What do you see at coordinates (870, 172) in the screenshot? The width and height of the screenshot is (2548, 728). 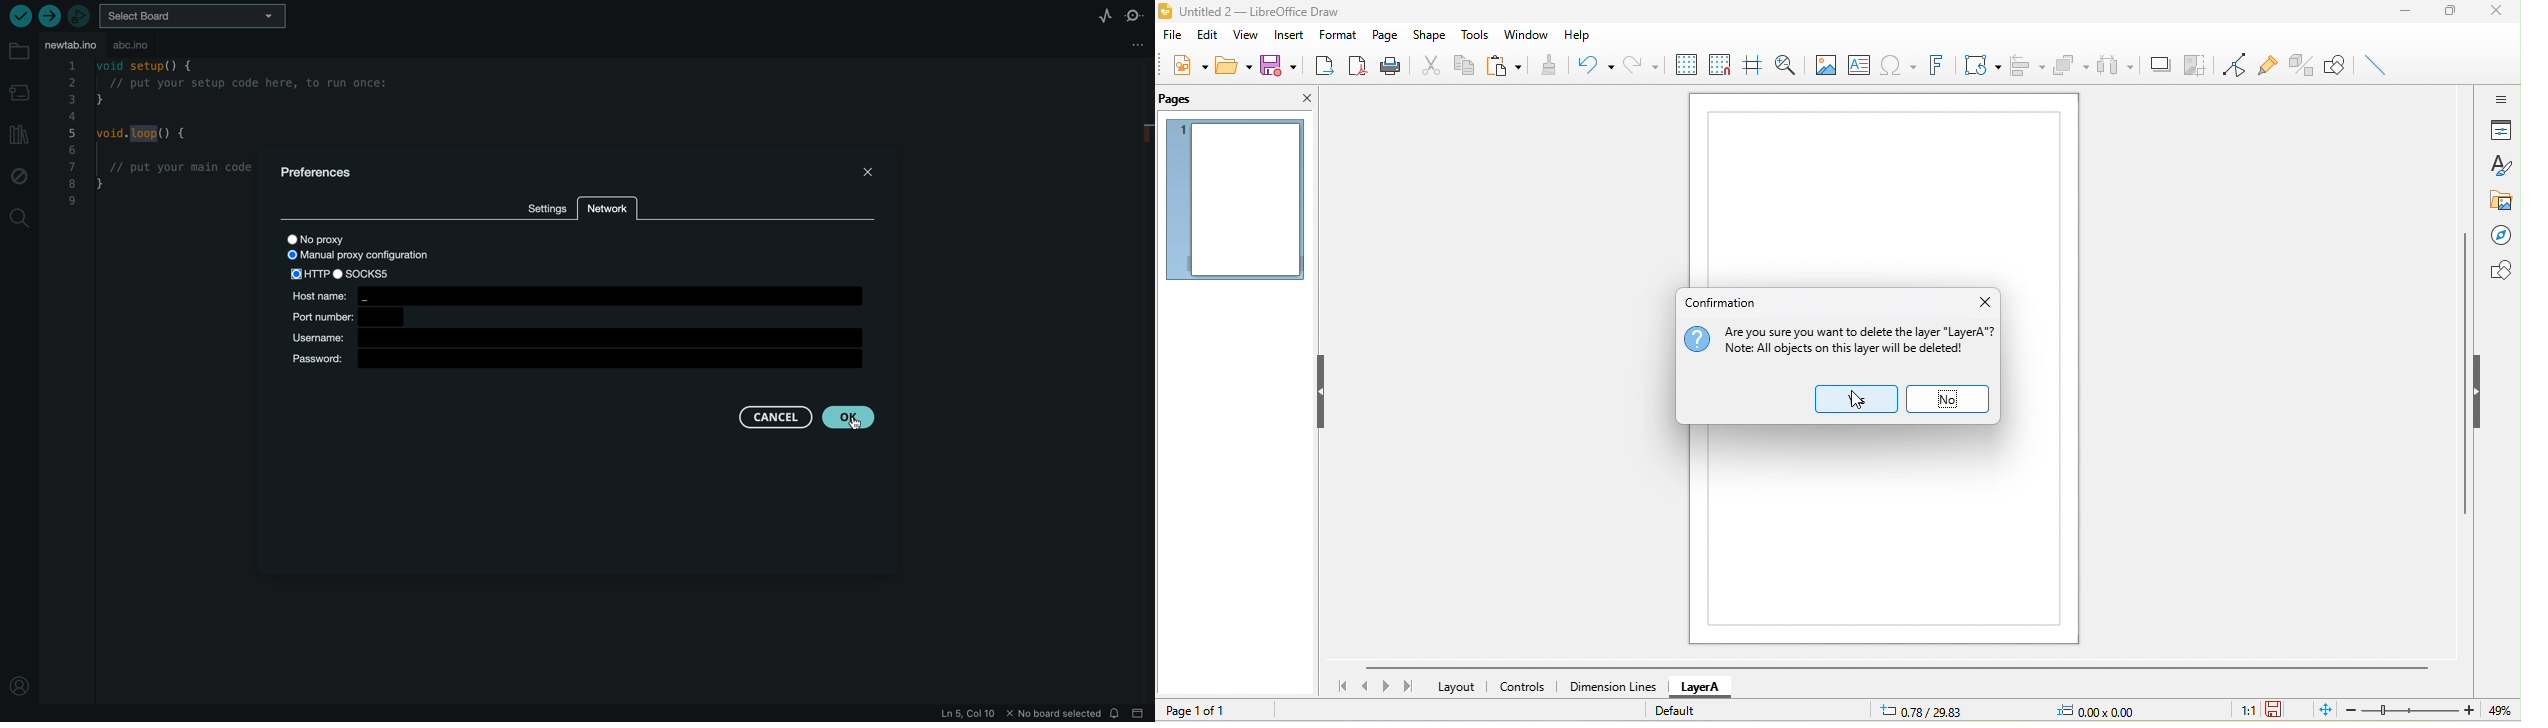 I see `CLOSE` at bounding box center [870, 172].